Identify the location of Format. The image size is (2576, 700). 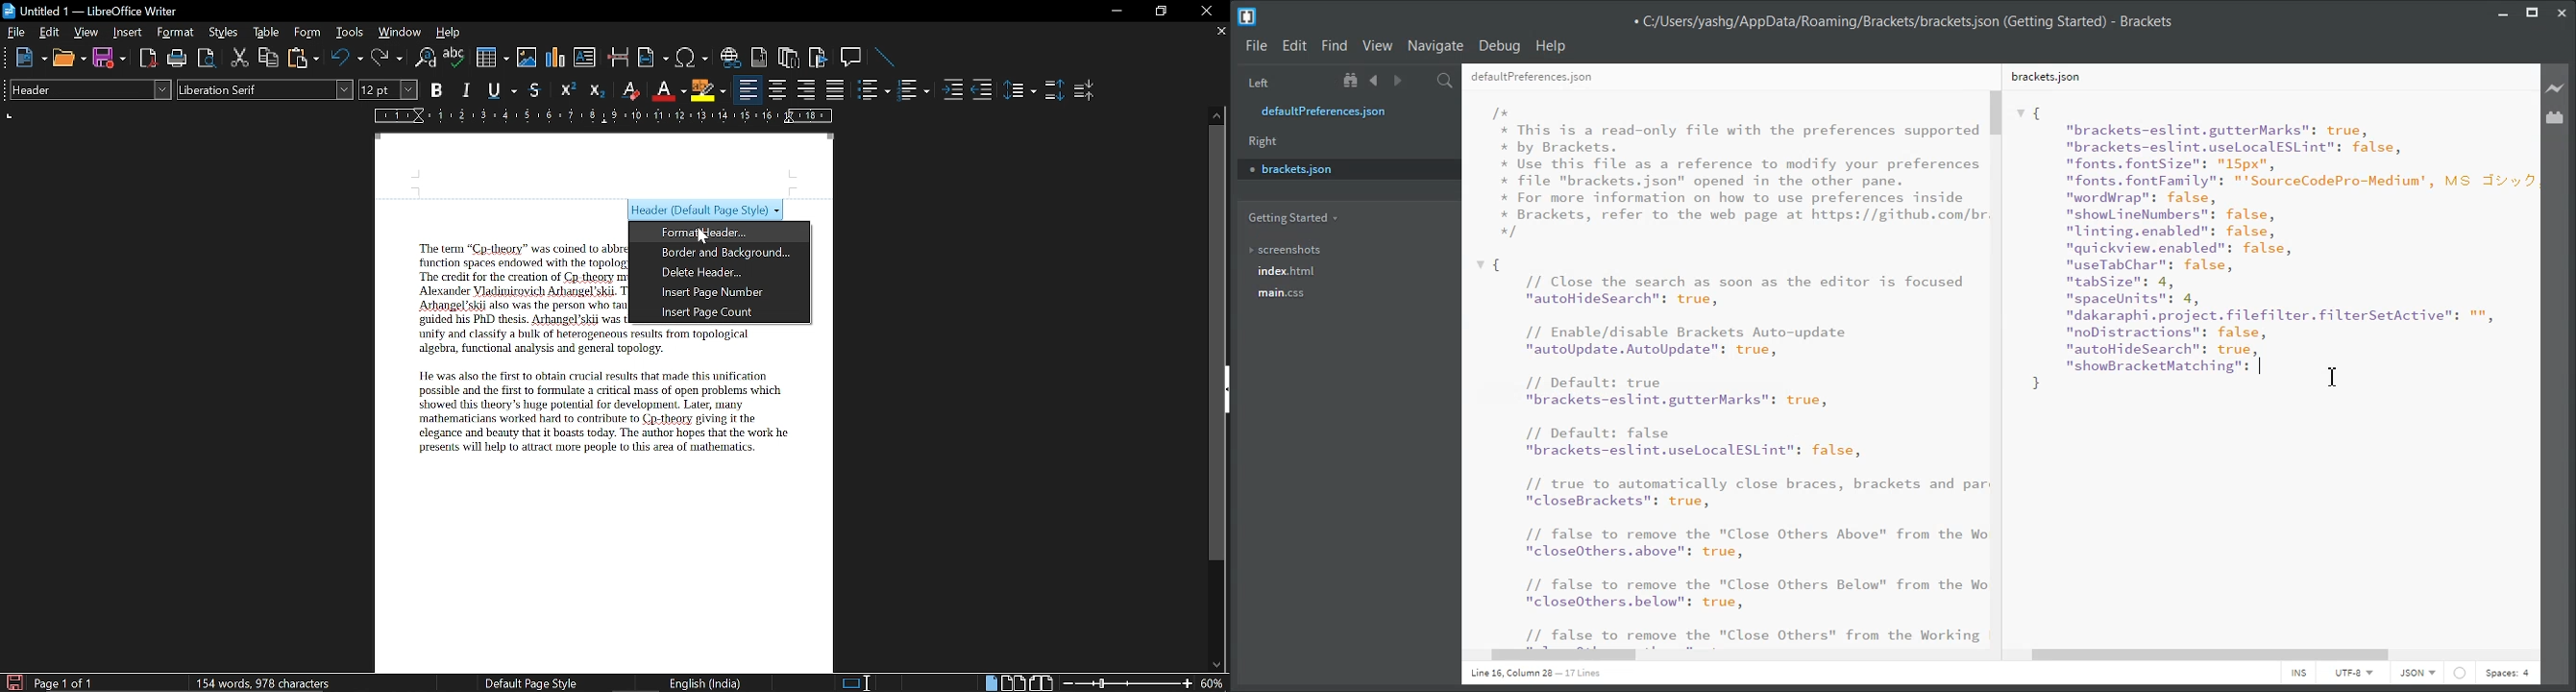
(178, 33).